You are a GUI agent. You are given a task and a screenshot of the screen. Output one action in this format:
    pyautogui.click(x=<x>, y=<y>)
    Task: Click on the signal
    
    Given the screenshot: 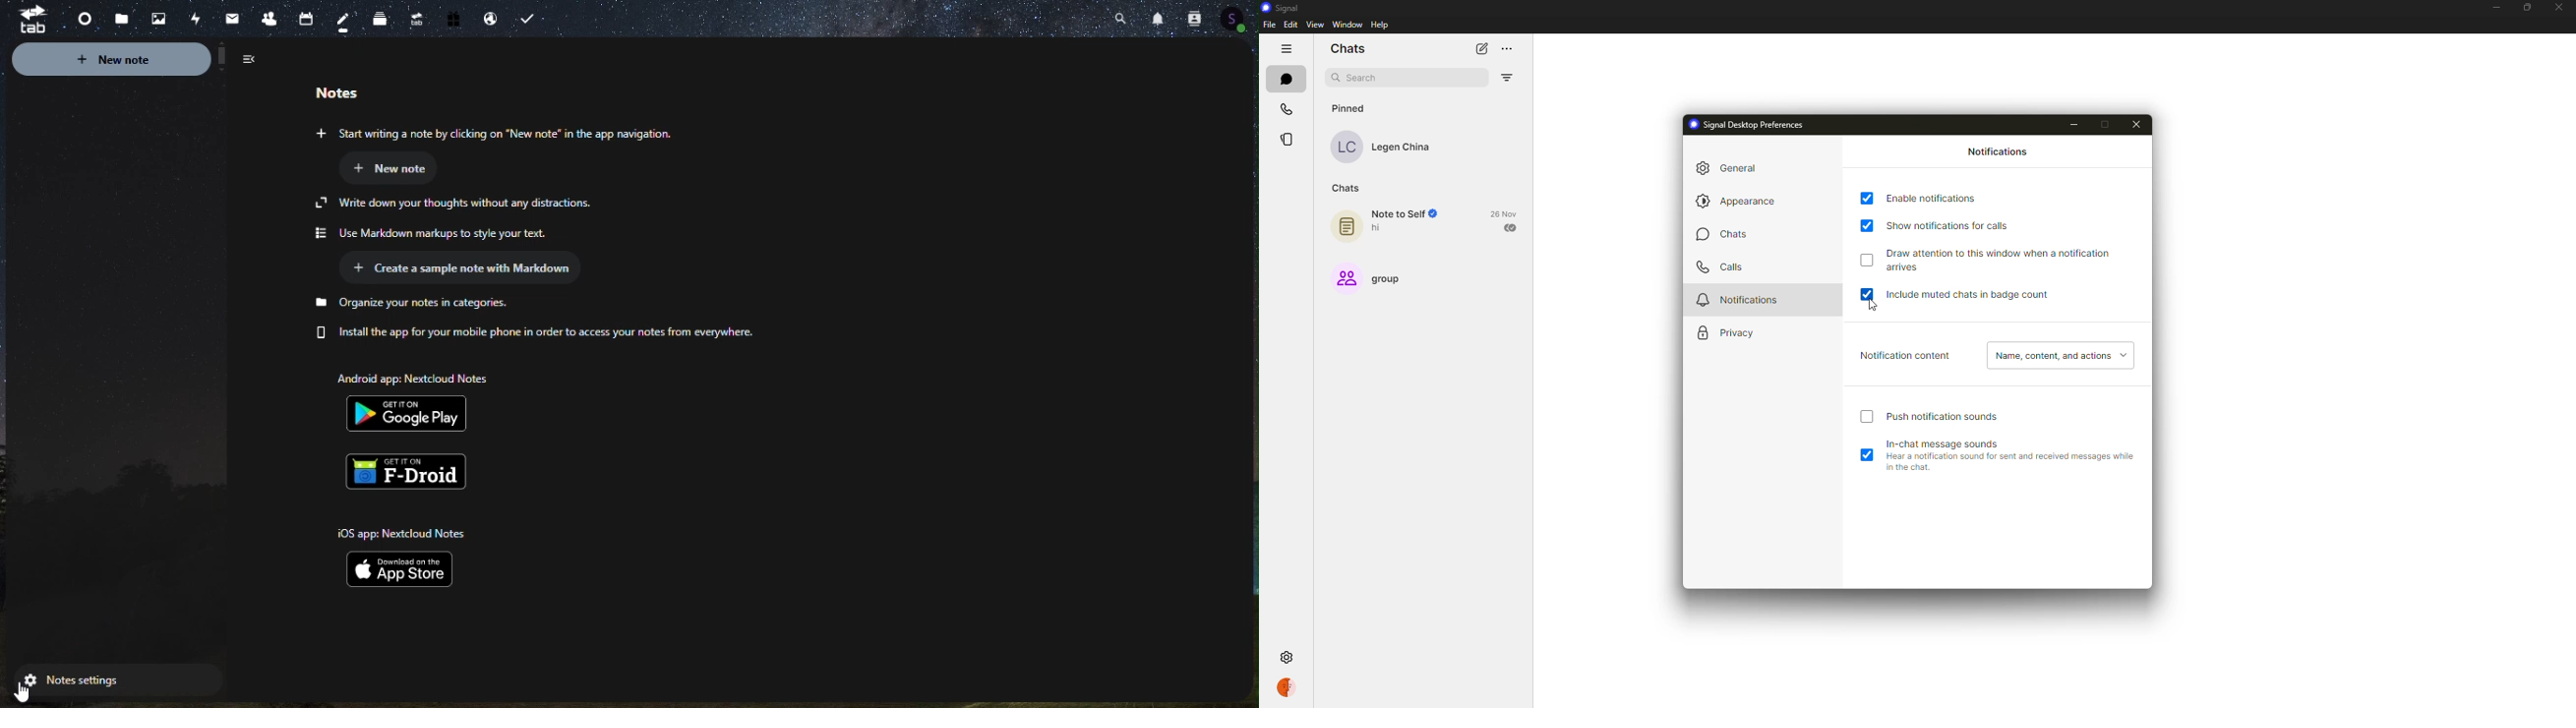 What is the action you would take?
    pyautogui.click(x=1278, y=8)
    